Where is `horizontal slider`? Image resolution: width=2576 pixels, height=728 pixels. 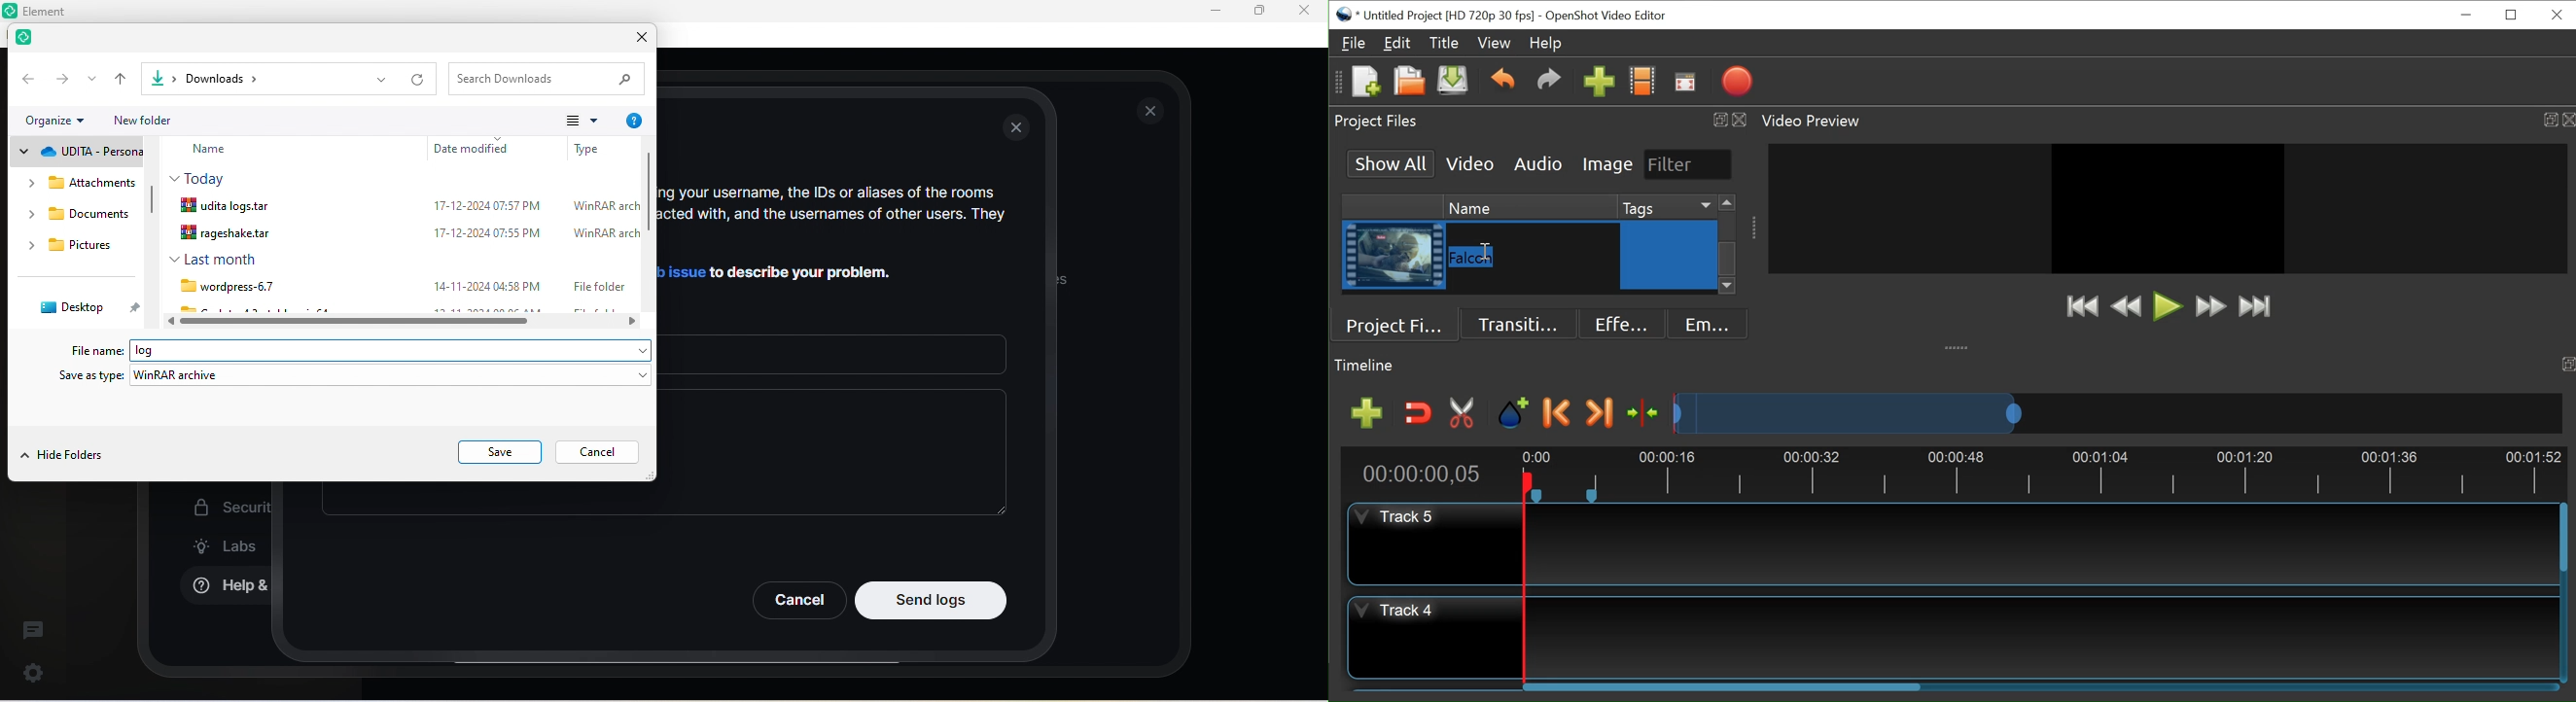 horizontal slider is located at coordinates (407, 322).